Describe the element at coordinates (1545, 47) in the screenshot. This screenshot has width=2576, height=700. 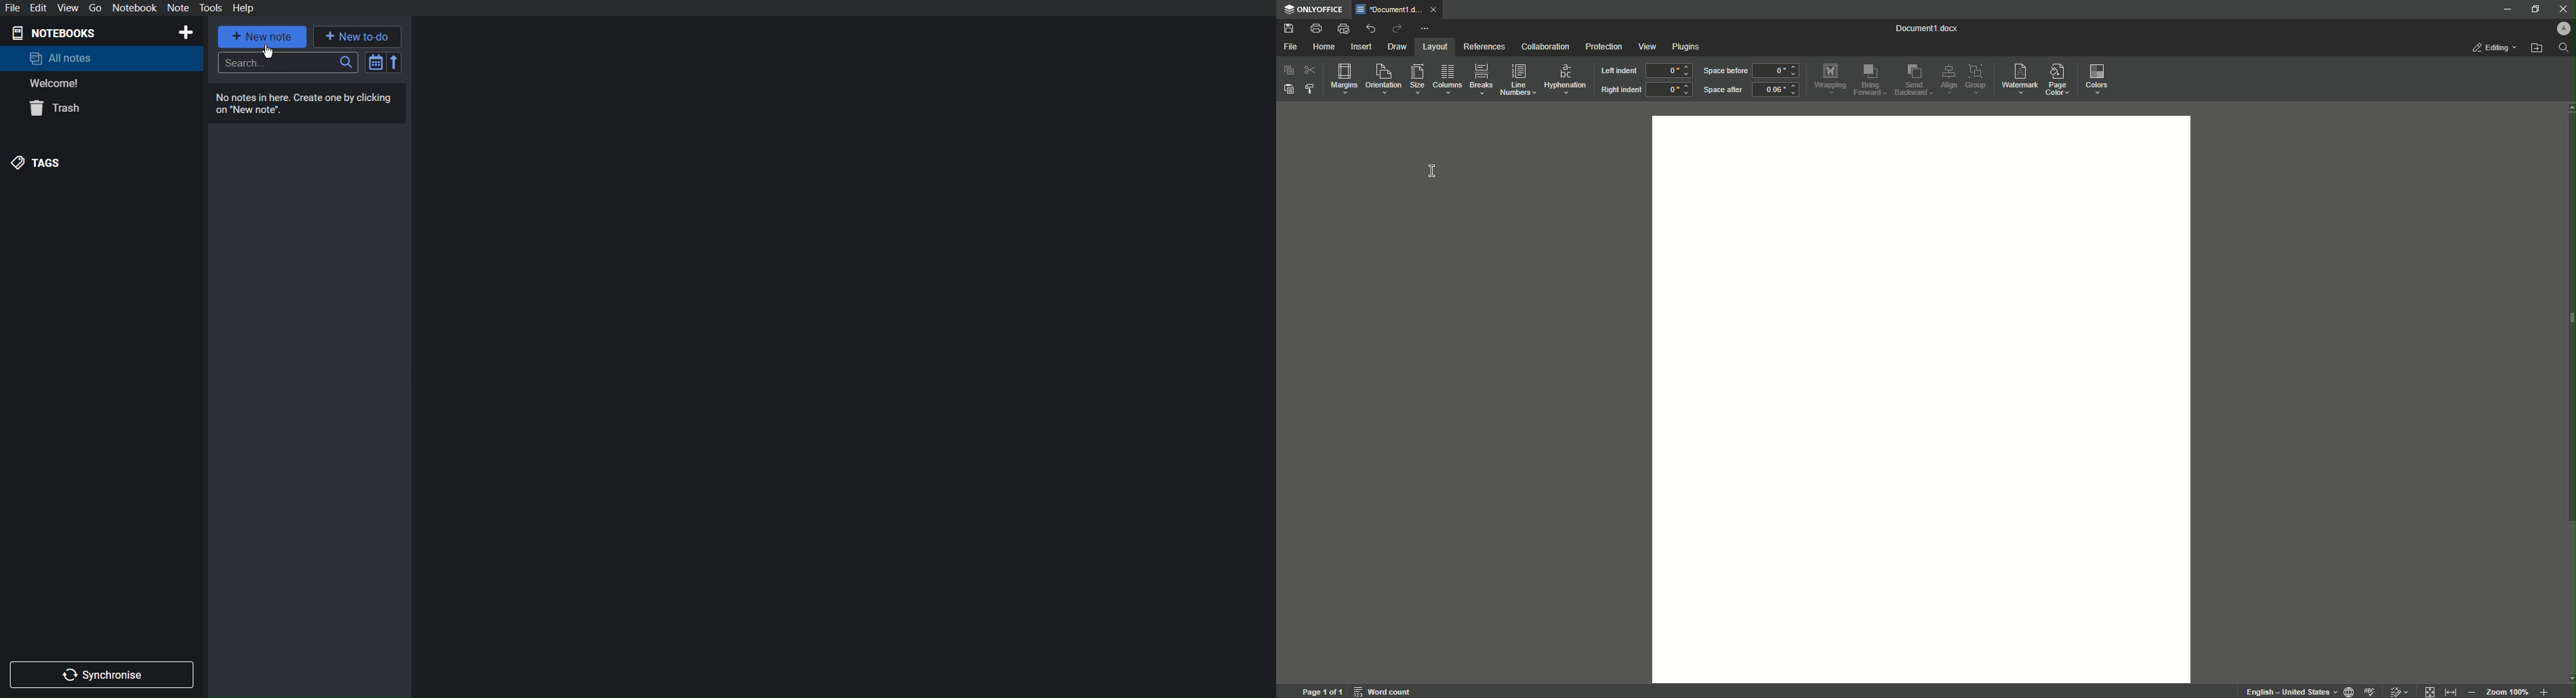
I see `Collaboration` at that location.